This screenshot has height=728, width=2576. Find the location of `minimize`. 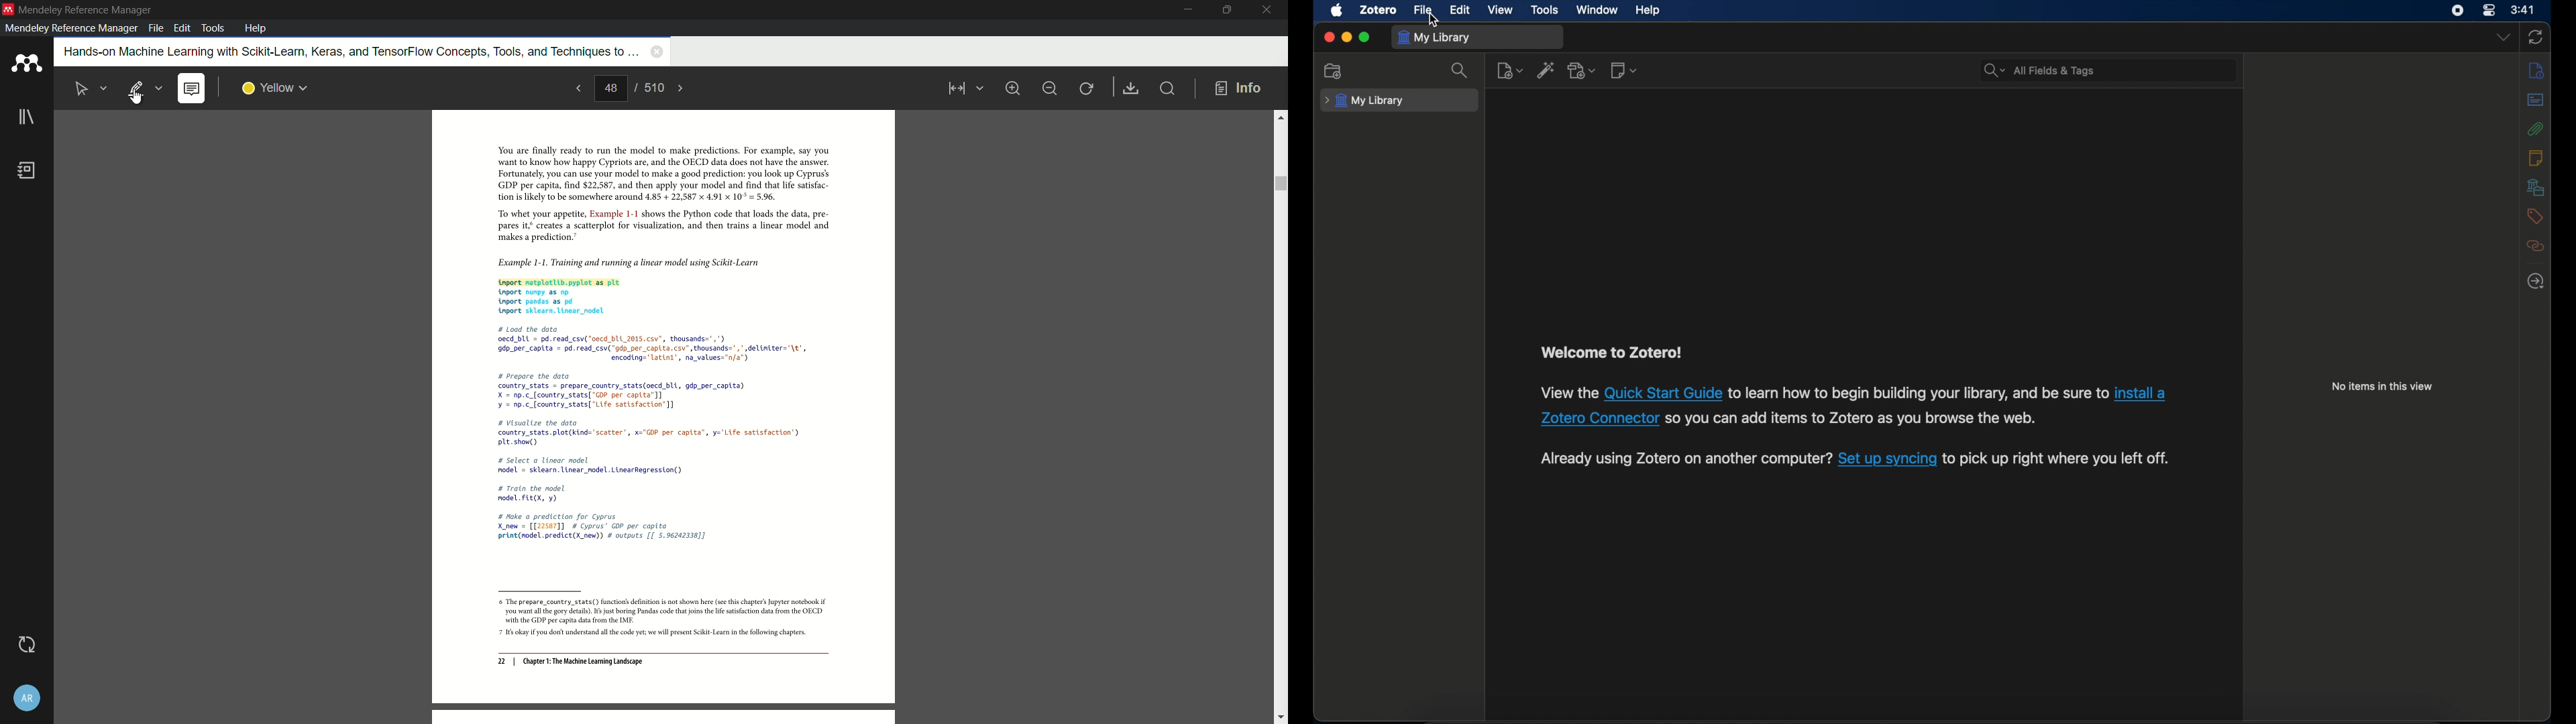

minimize is located at coordinates (1348, 38).